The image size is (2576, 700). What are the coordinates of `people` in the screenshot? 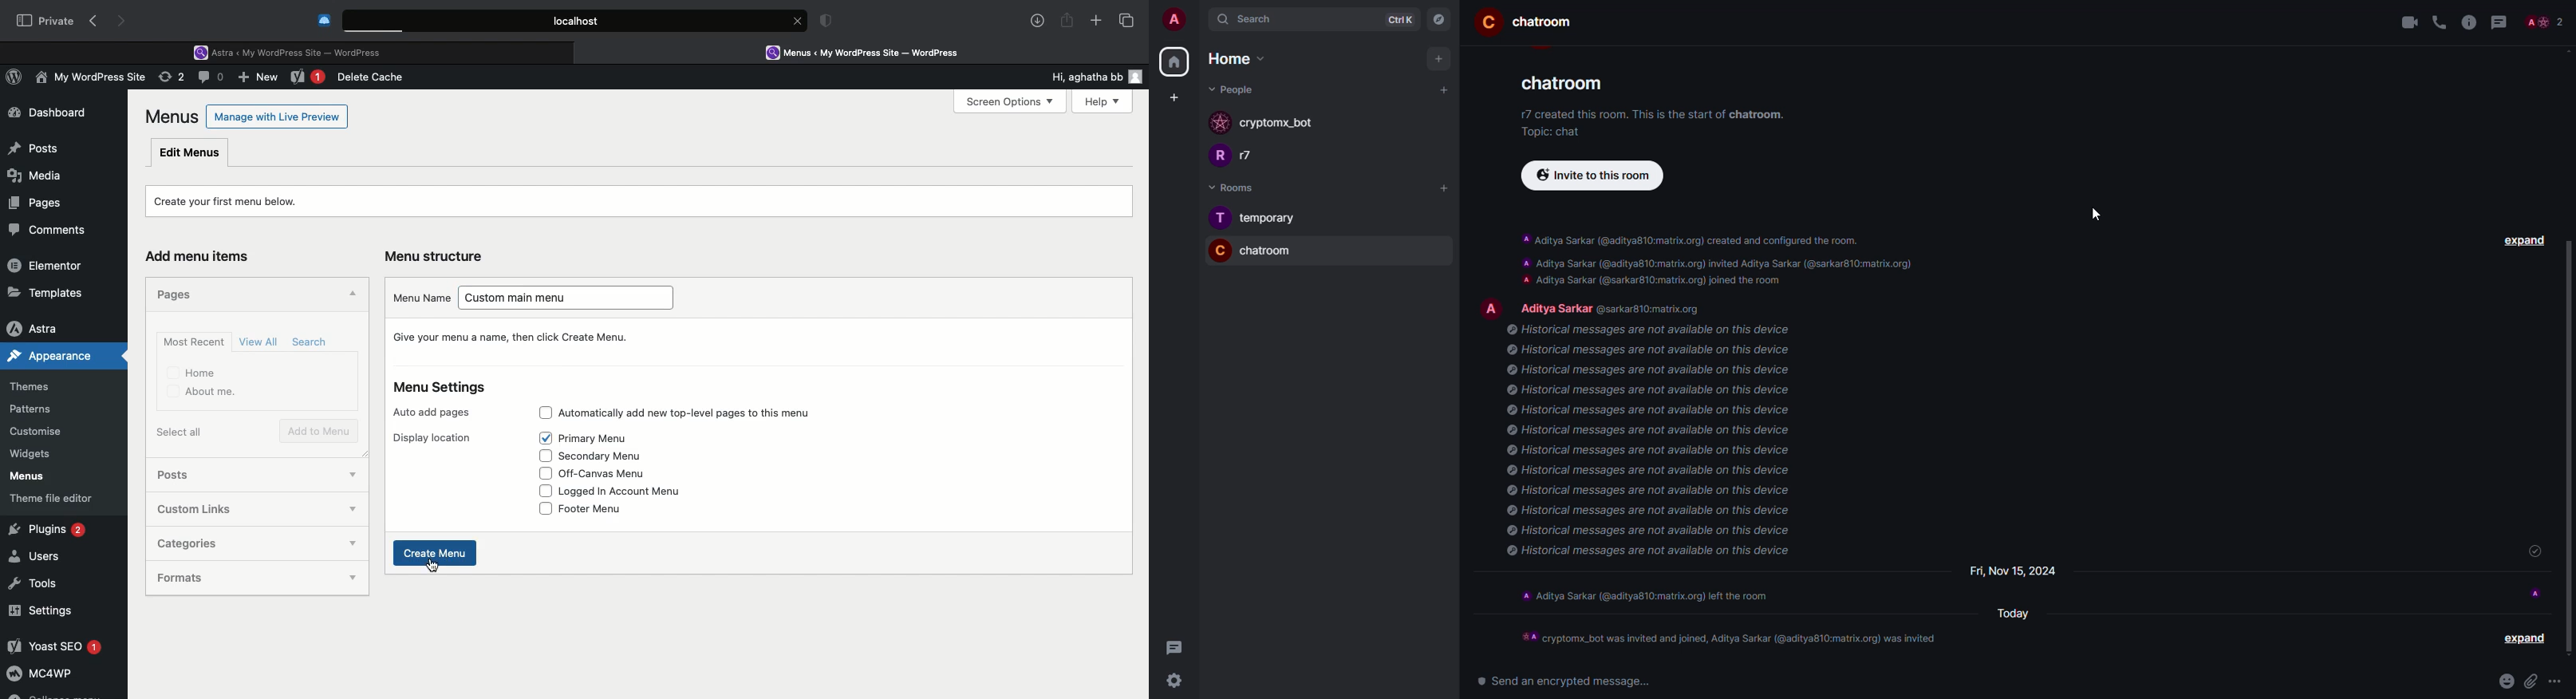 It's located at (2545, 21).